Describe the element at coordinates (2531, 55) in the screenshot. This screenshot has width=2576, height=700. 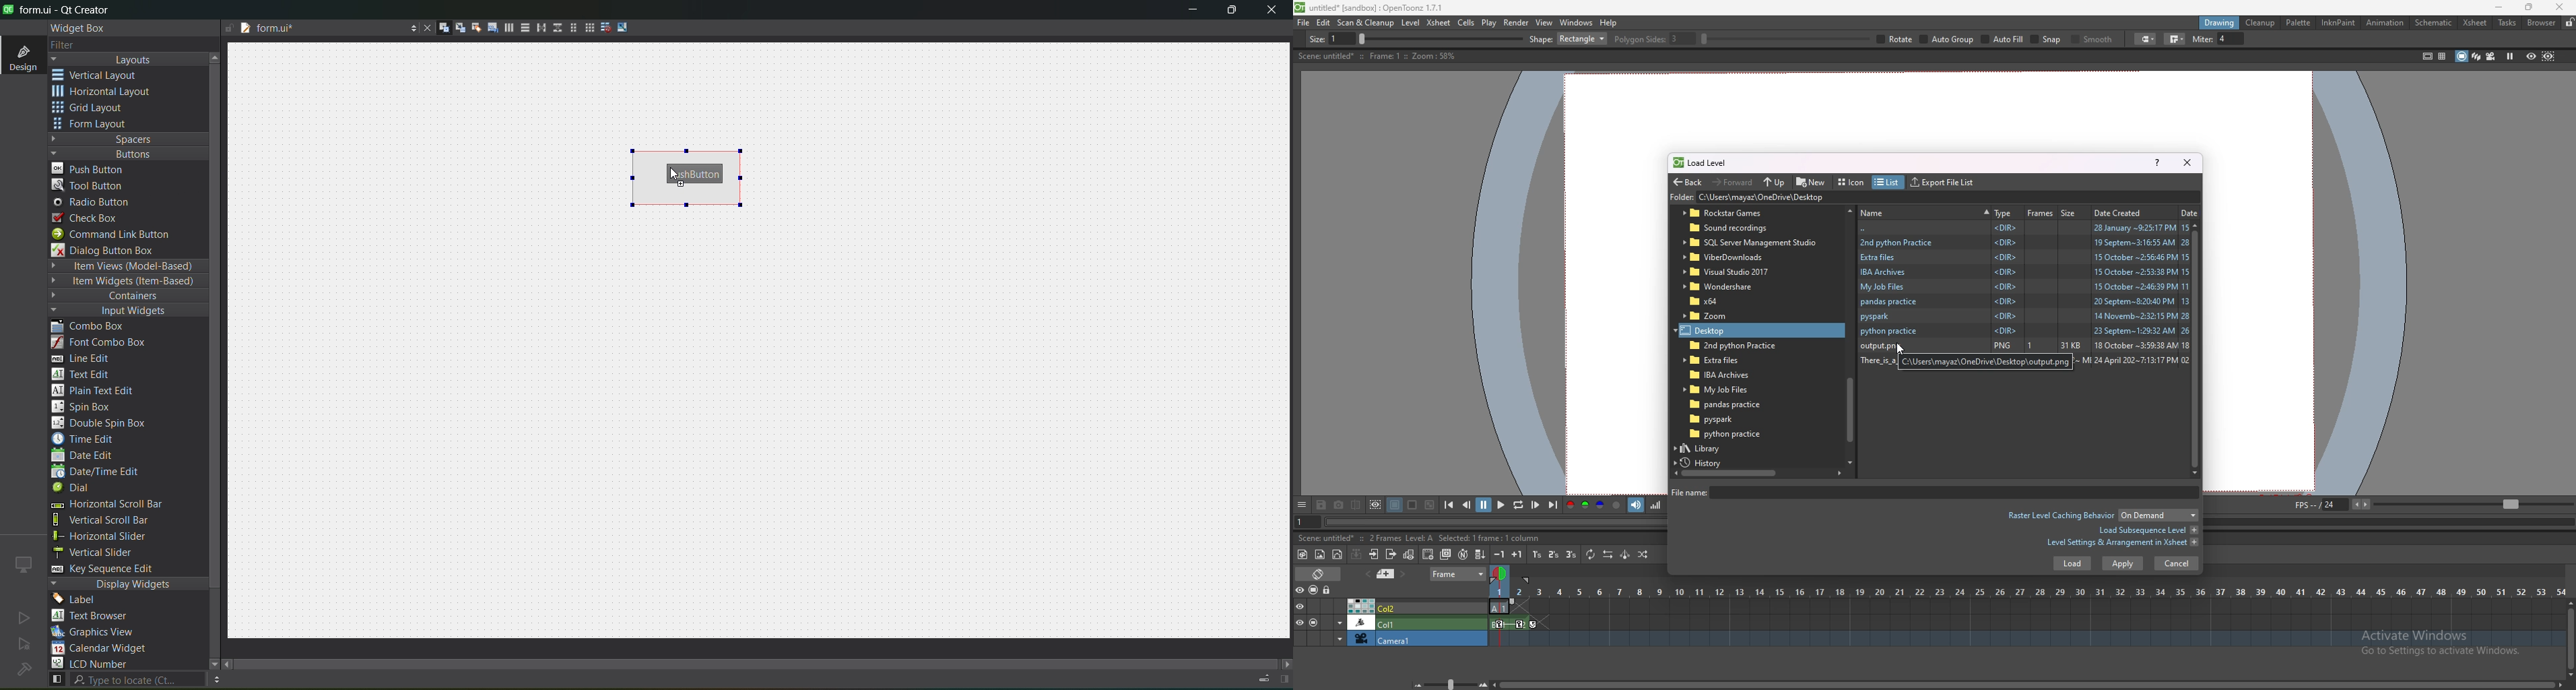
I see `preview` at that location.